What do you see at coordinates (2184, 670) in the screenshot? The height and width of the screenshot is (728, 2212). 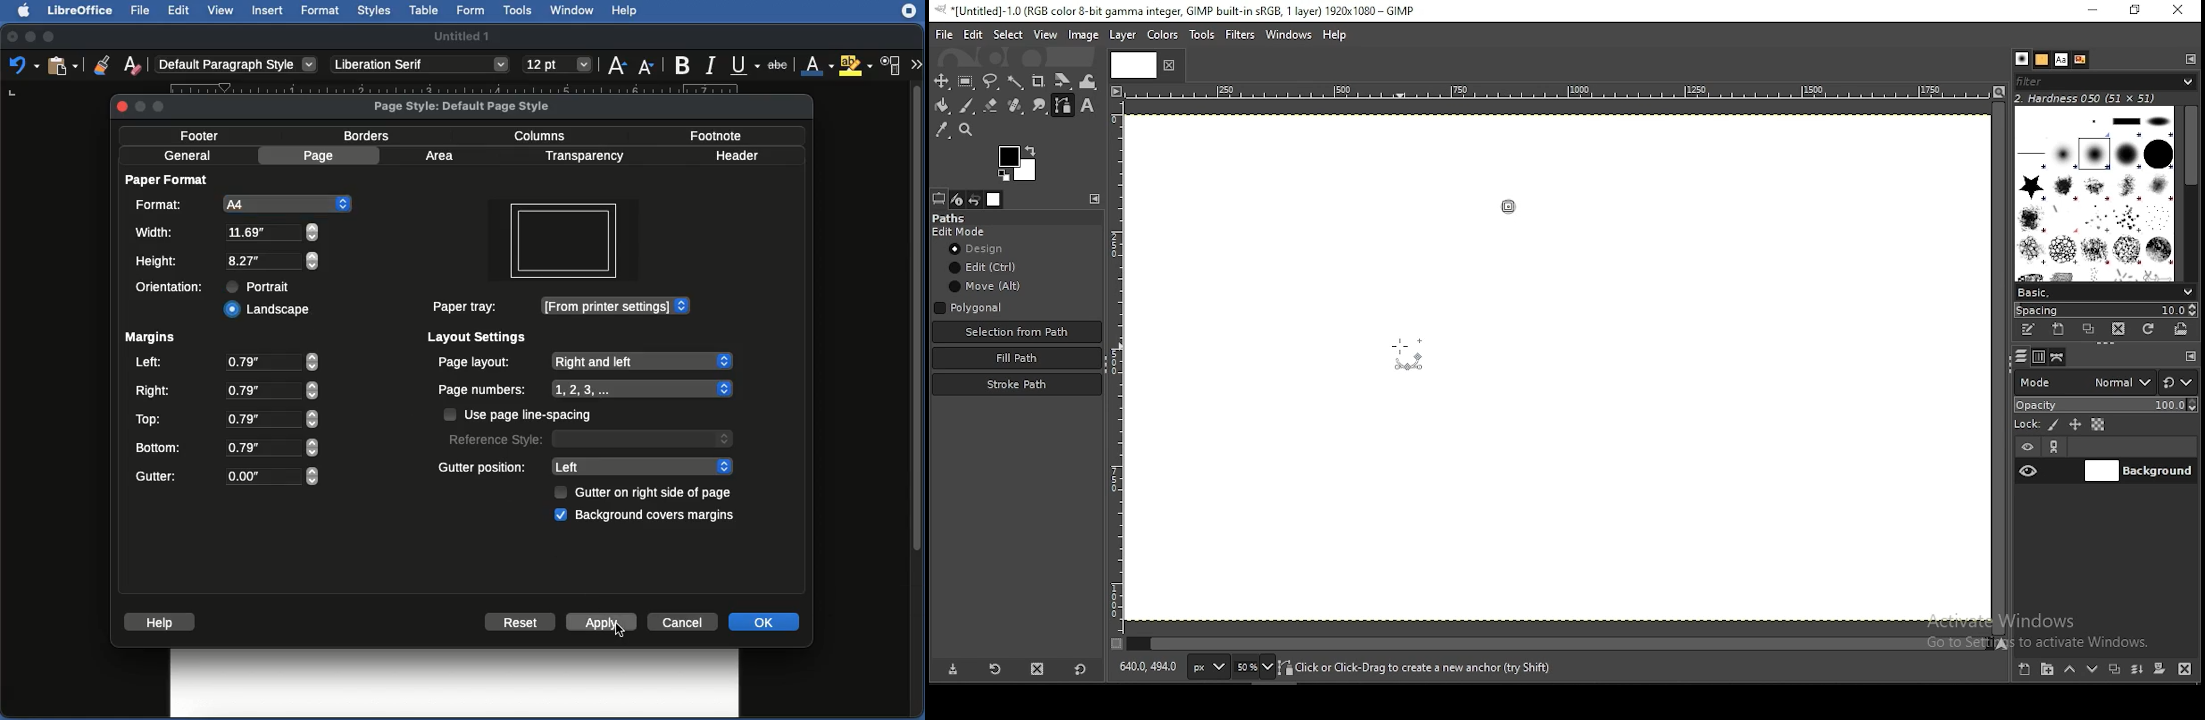 I see ` delete layer` at bounding box center [2184, 670].